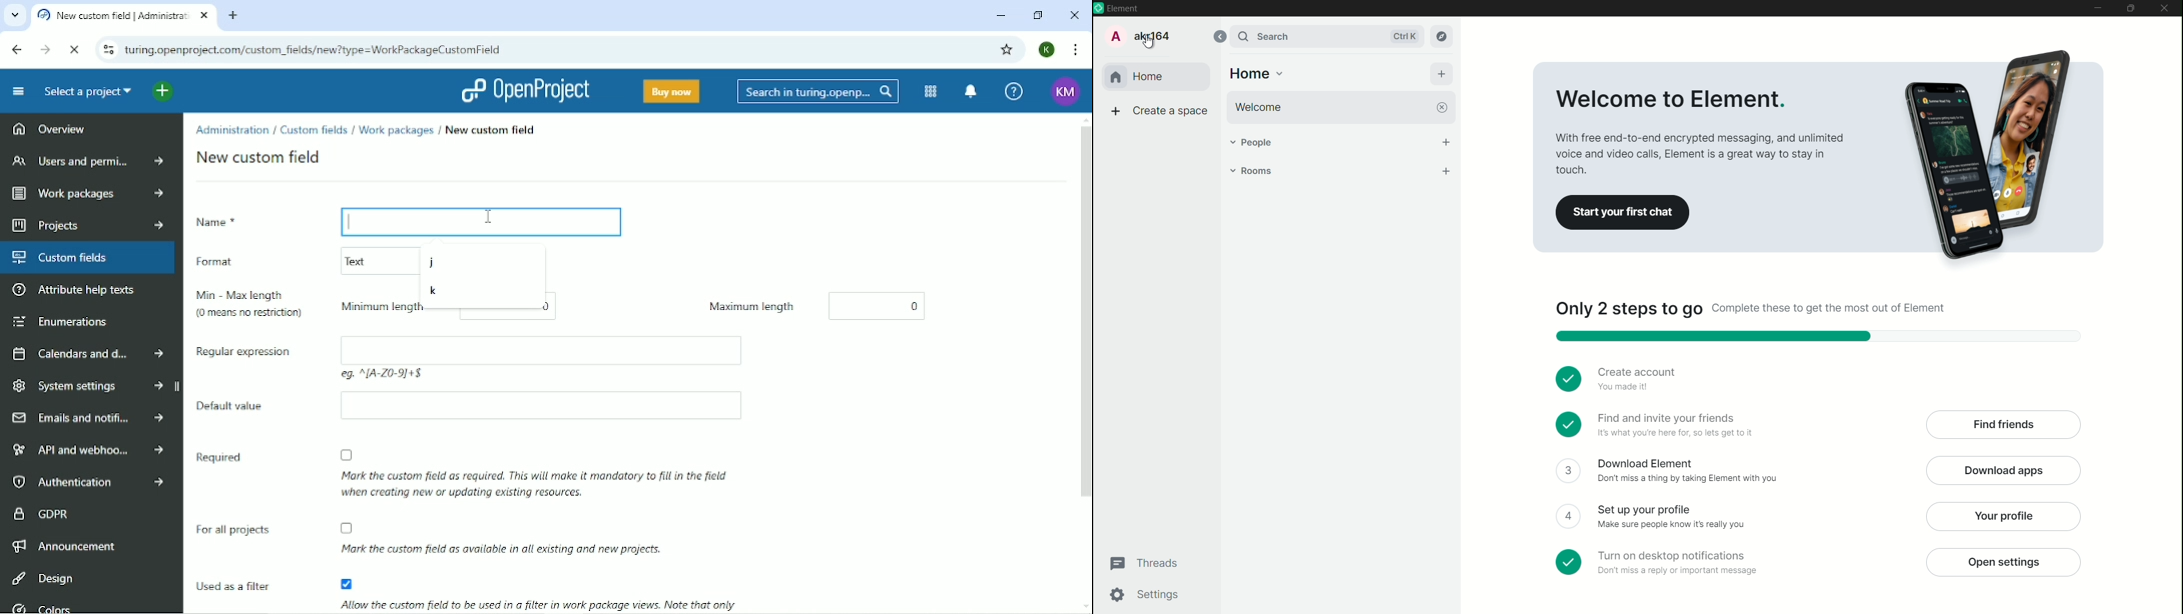  I want to click on Download element don't miss a thing by taking element with you, so click(1687, 470).